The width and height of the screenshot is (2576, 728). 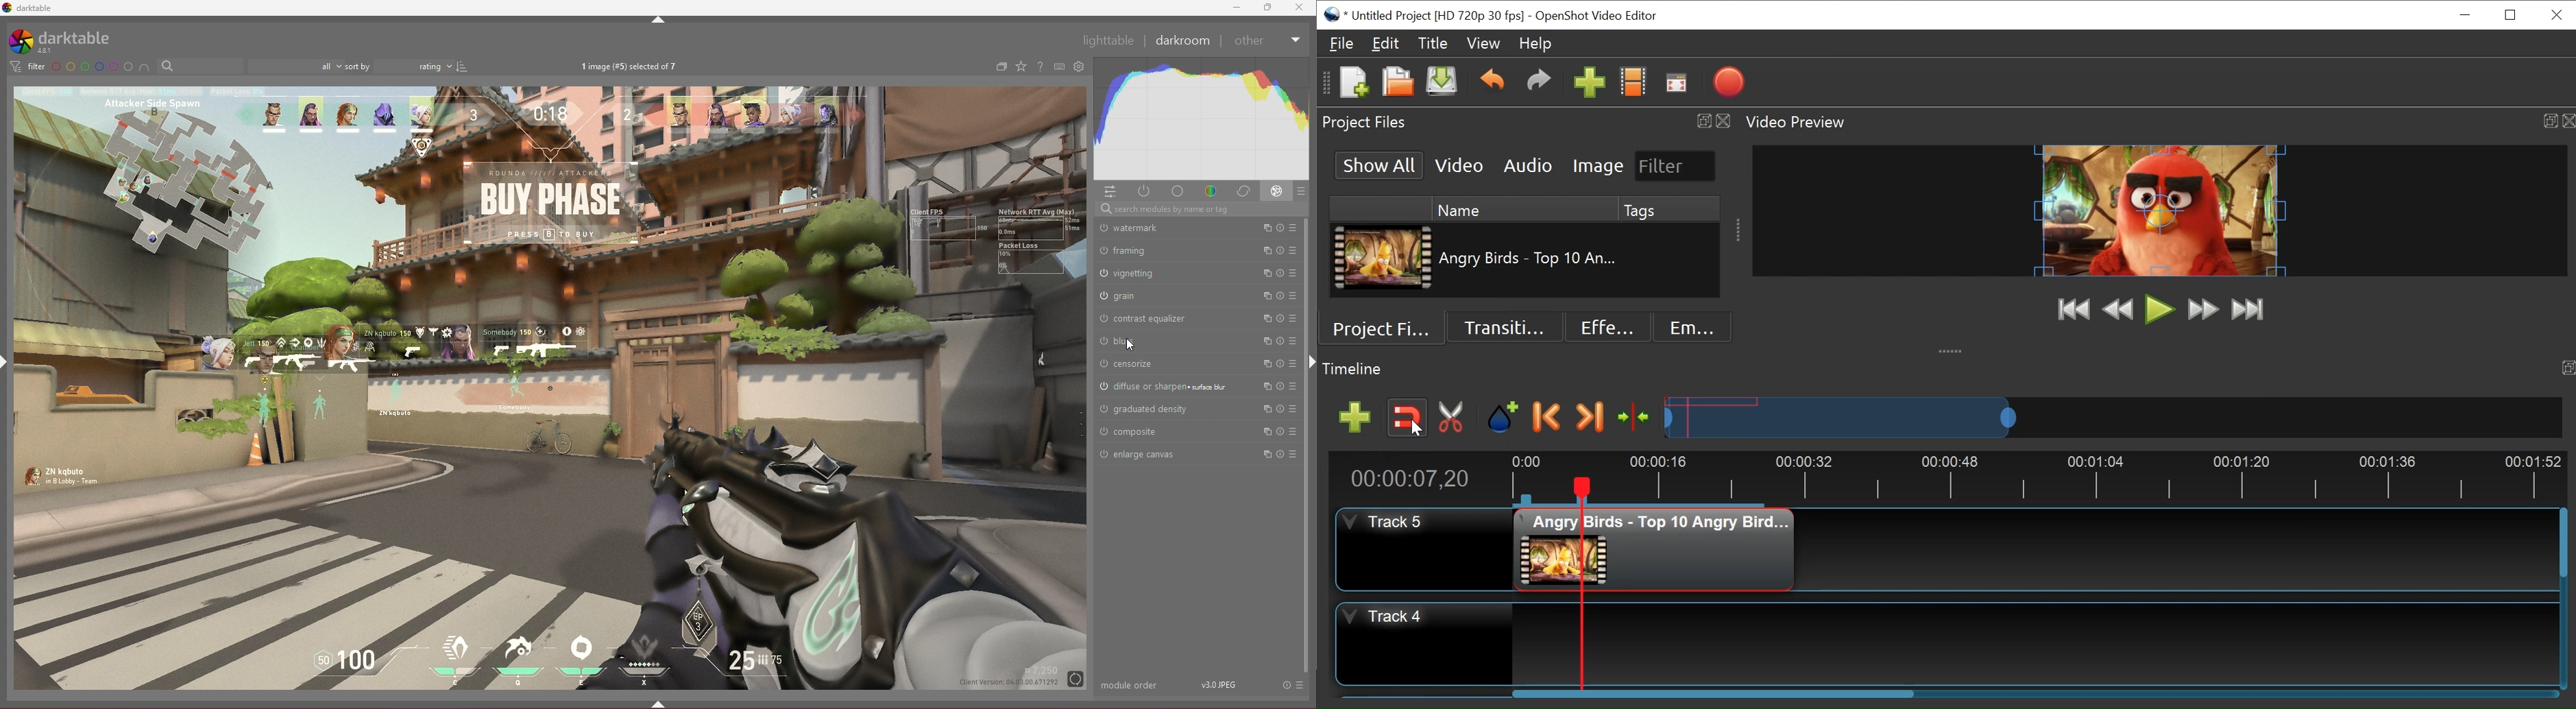 I want to click on vignetting, so click(x=1154, y=273).